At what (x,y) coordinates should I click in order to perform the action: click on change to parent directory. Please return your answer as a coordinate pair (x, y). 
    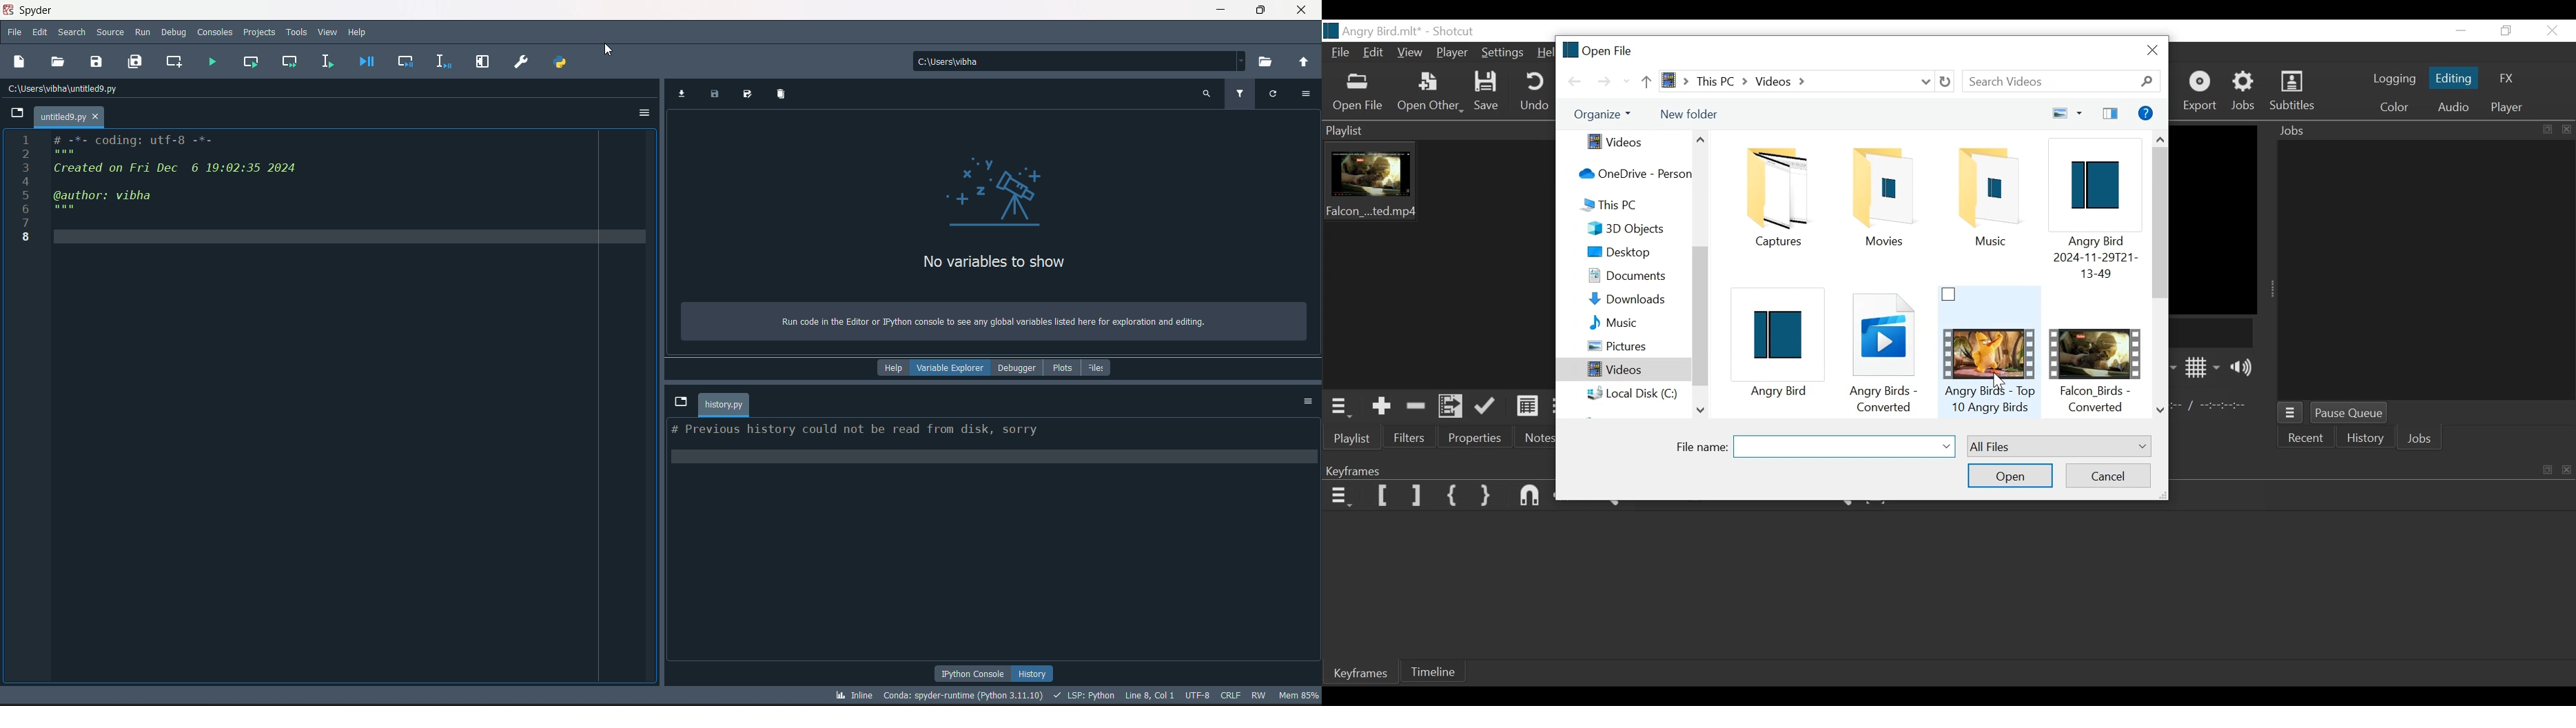
    Looking at the image, I should click on (1302, 61).